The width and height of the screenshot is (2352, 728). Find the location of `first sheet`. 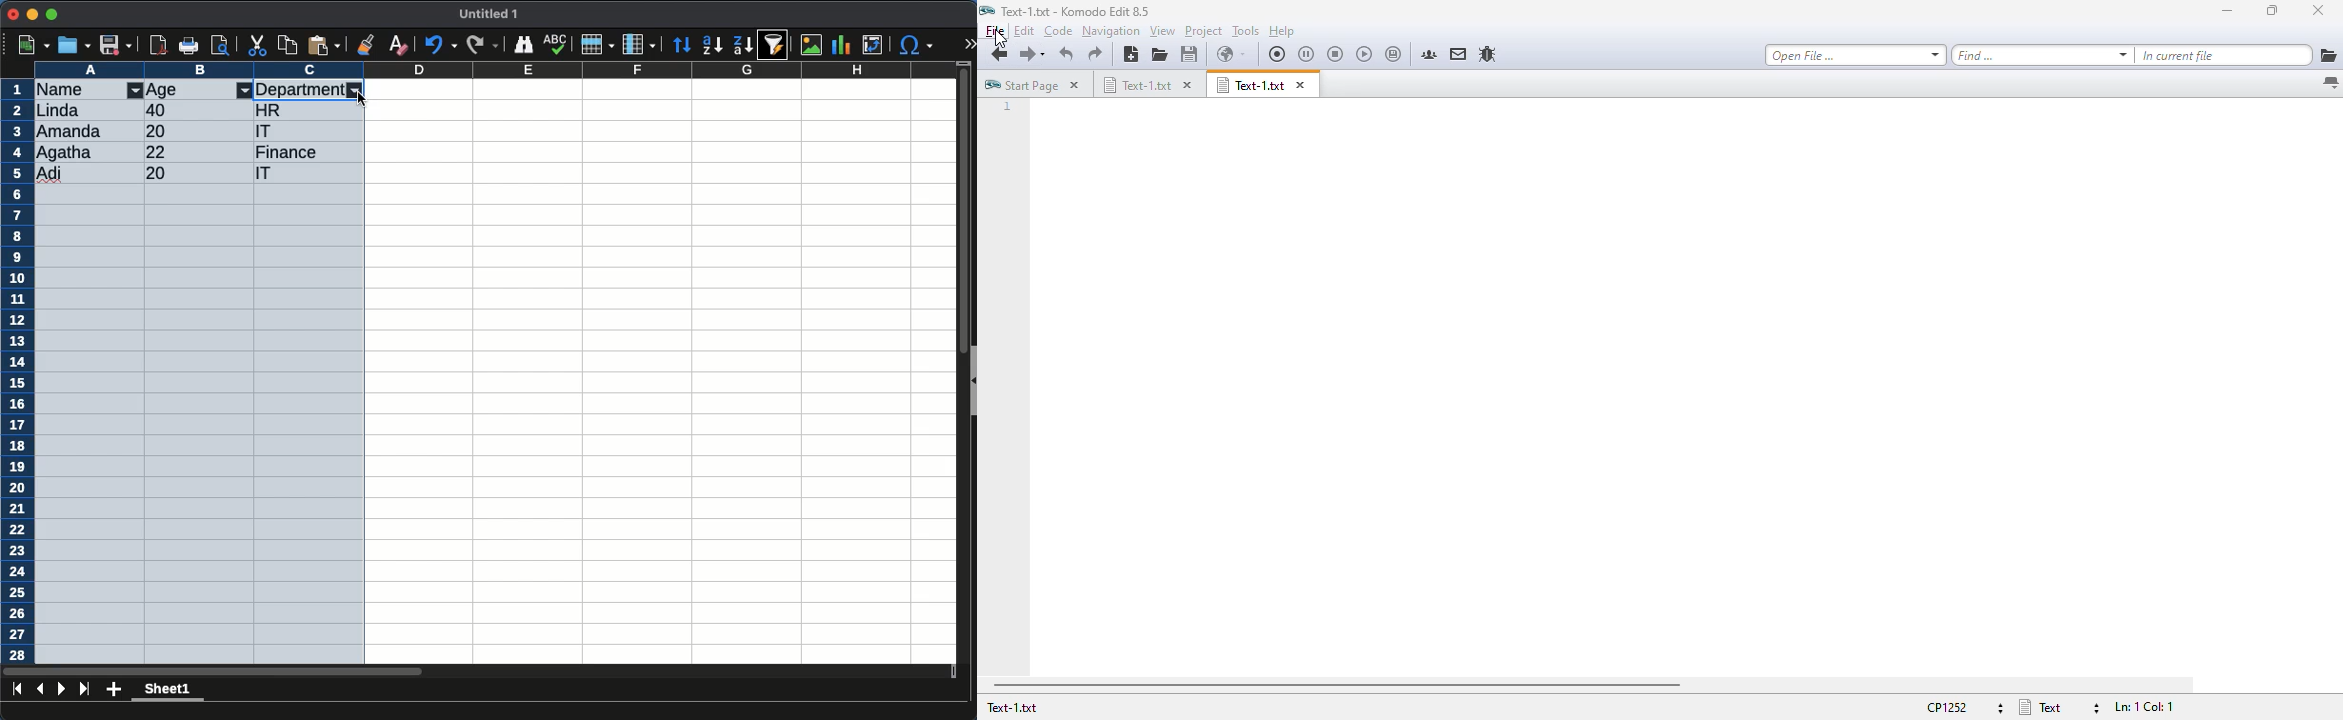

first sheet is located at coordinates (17, 689).